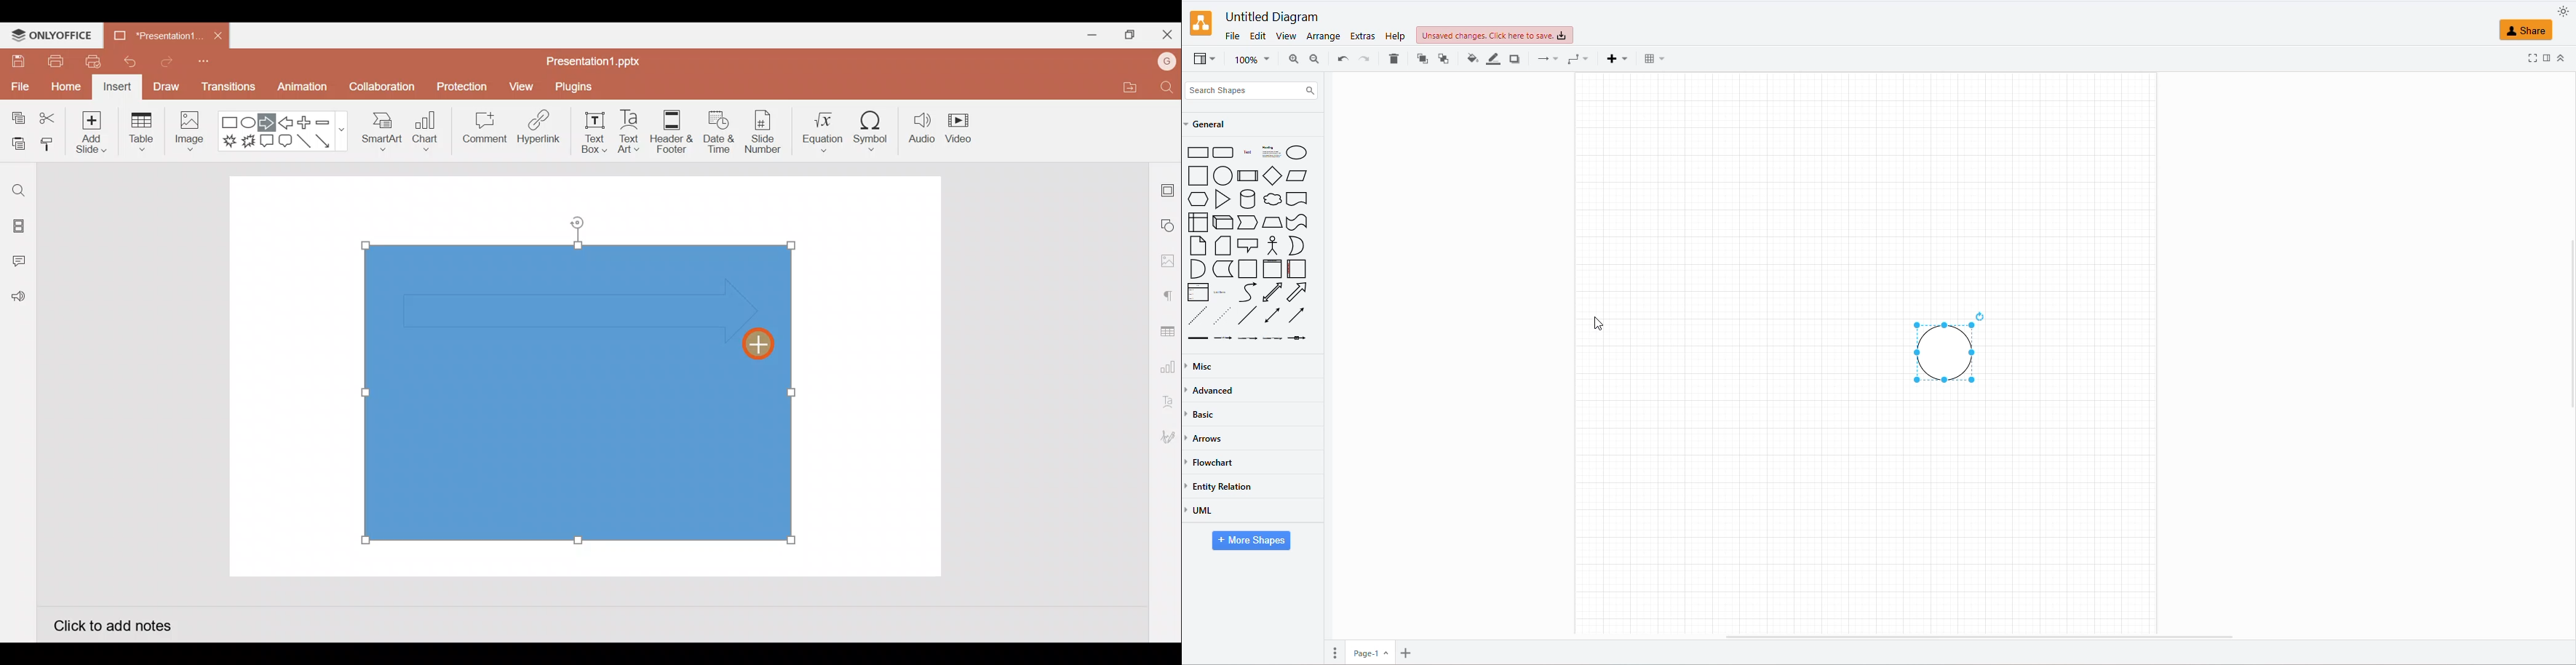  What do you see at coordinates (287, 123) in the screenshot?
I see `Left arrow` at bounding box center [287, 123].